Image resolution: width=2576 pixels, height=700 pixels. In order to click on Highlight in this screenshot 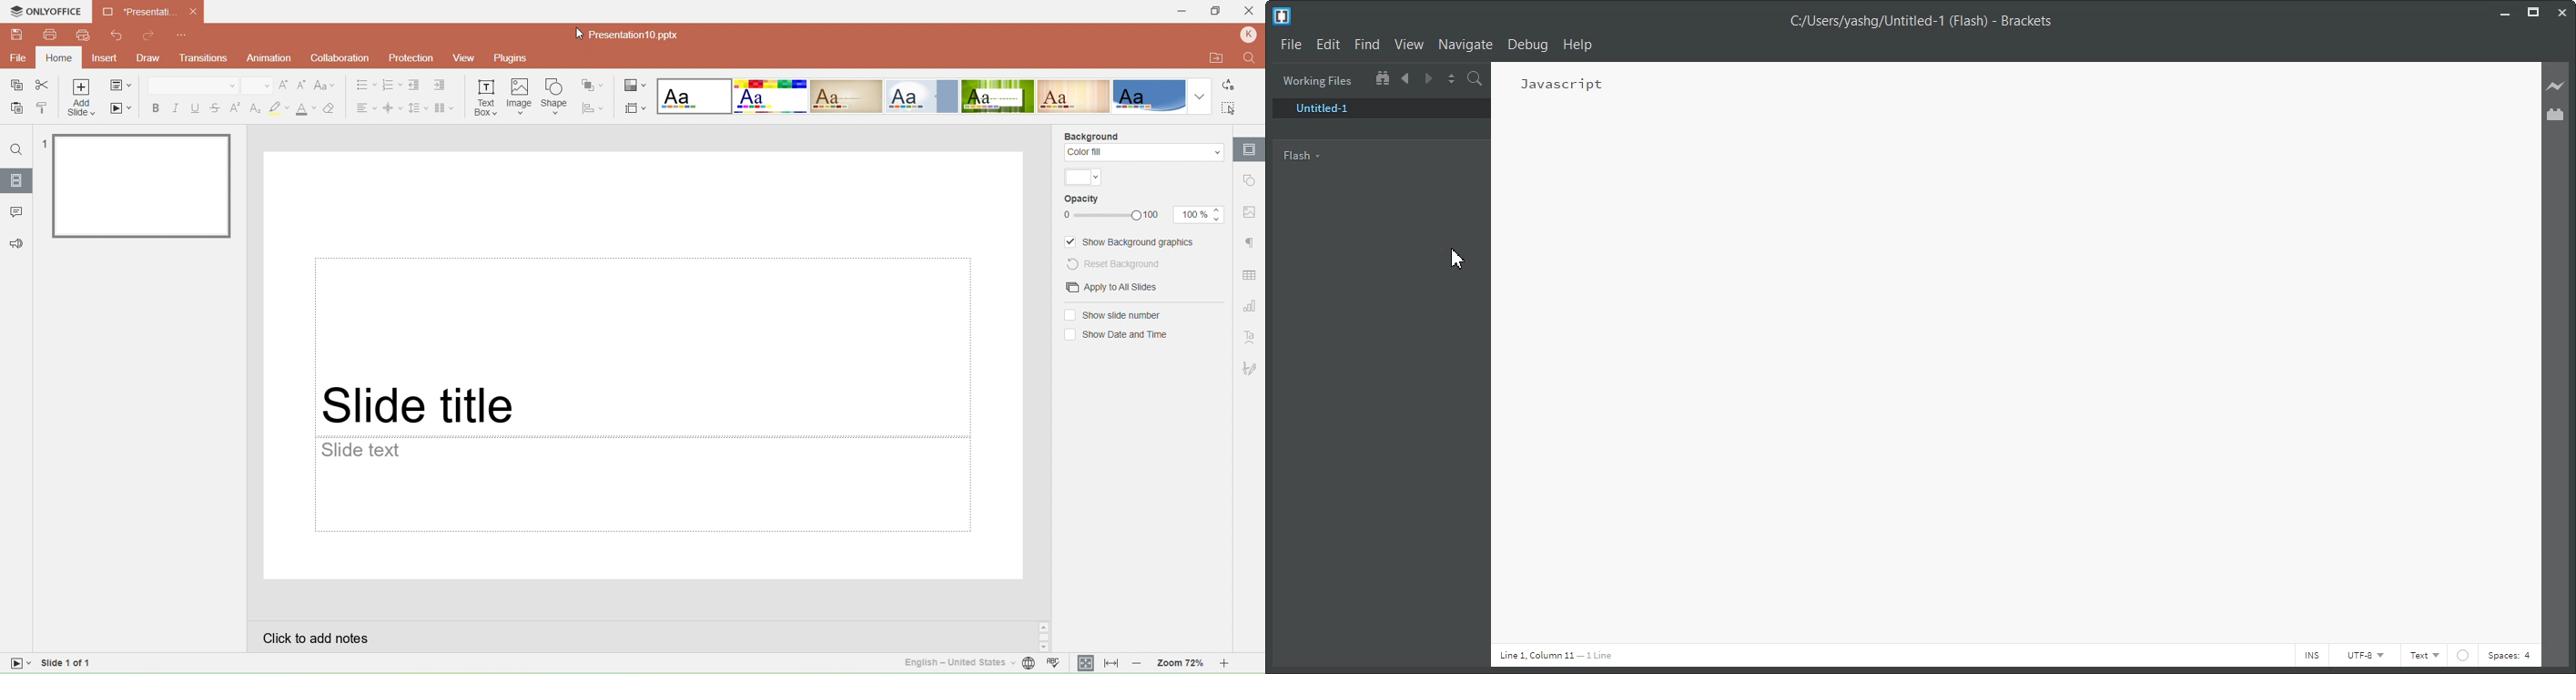, I will do `click(278, 108)`.